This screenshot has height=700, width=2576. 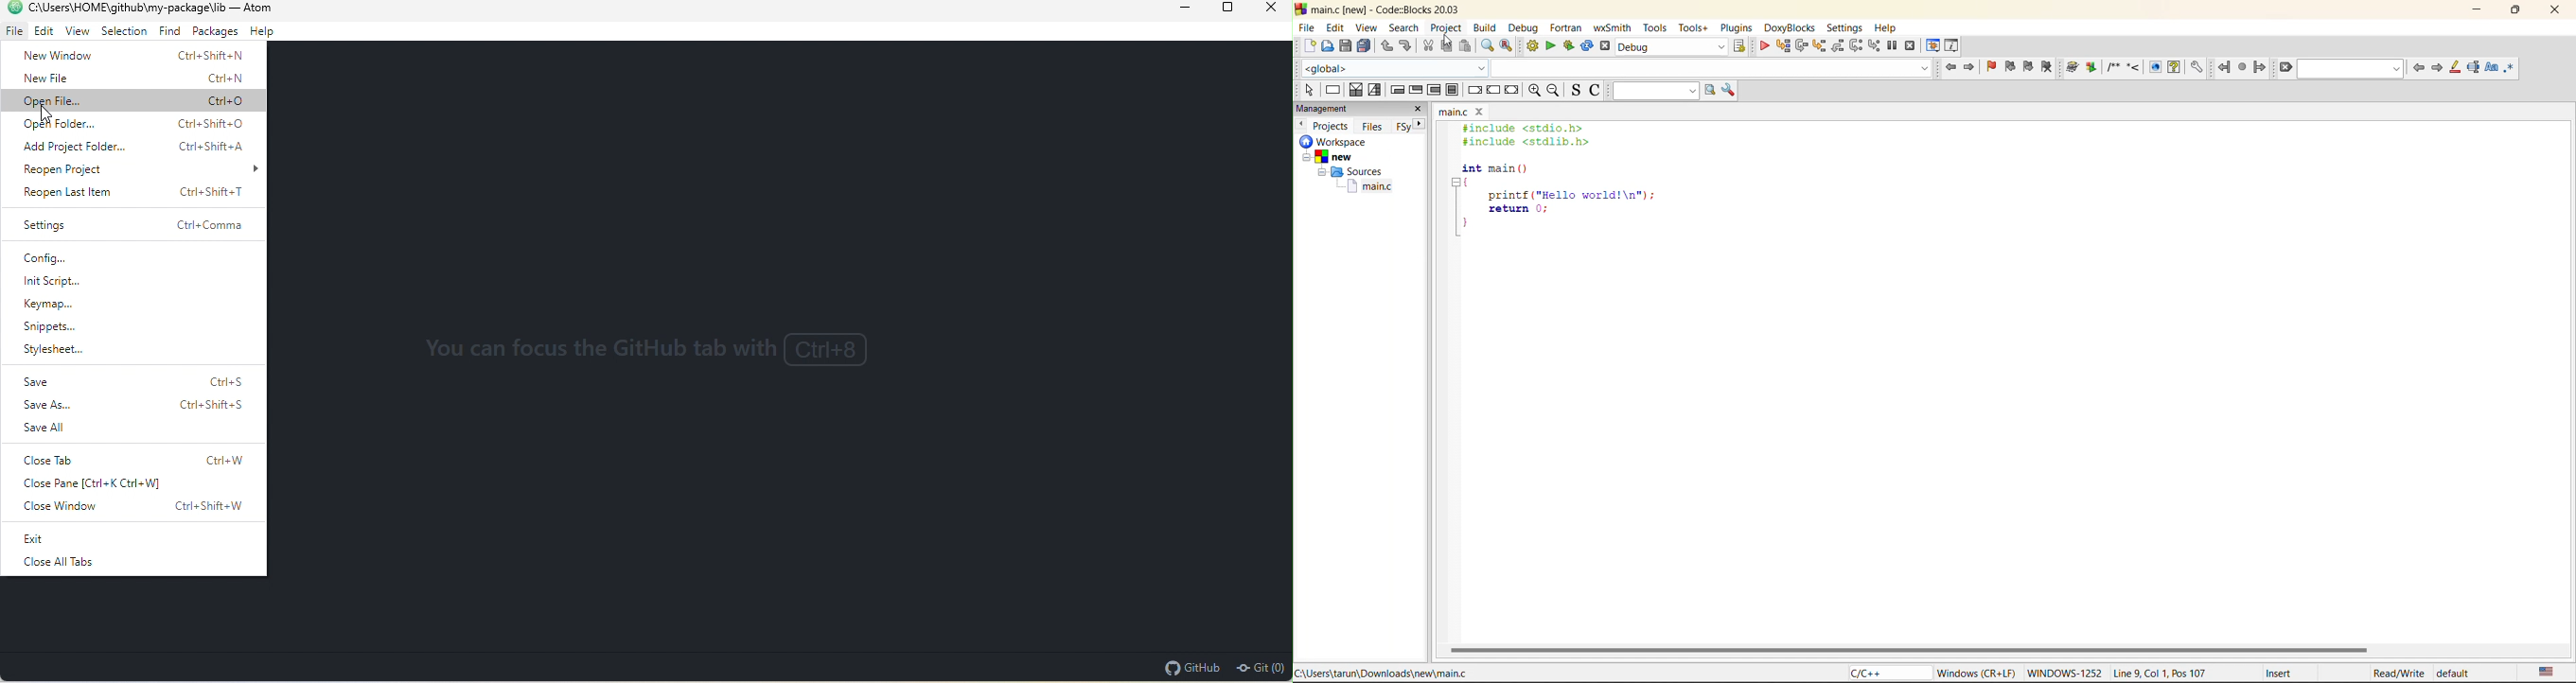 What do you see at coordinates (1324, 108) in the screenshot?
I see `management` at bounding box center [1324, 108].